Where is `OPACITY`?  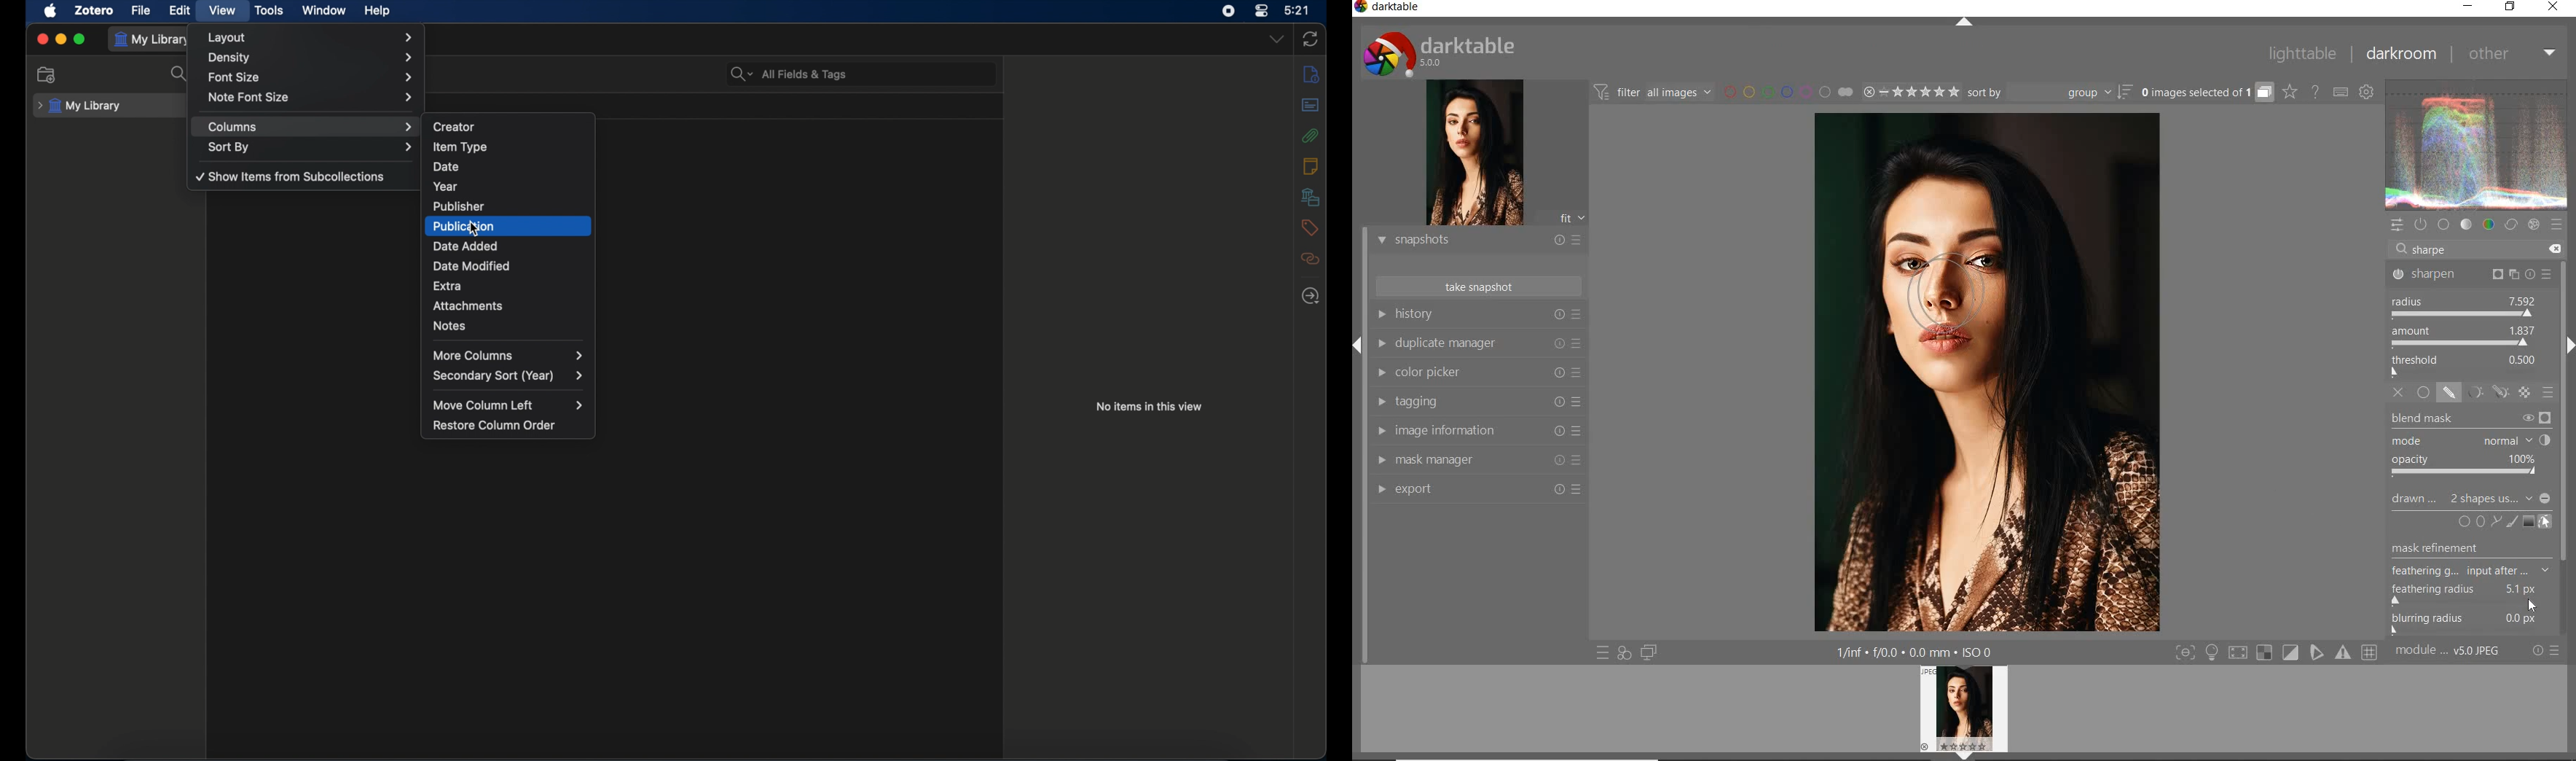
OPACITY is located at coordinates (2469, 466).